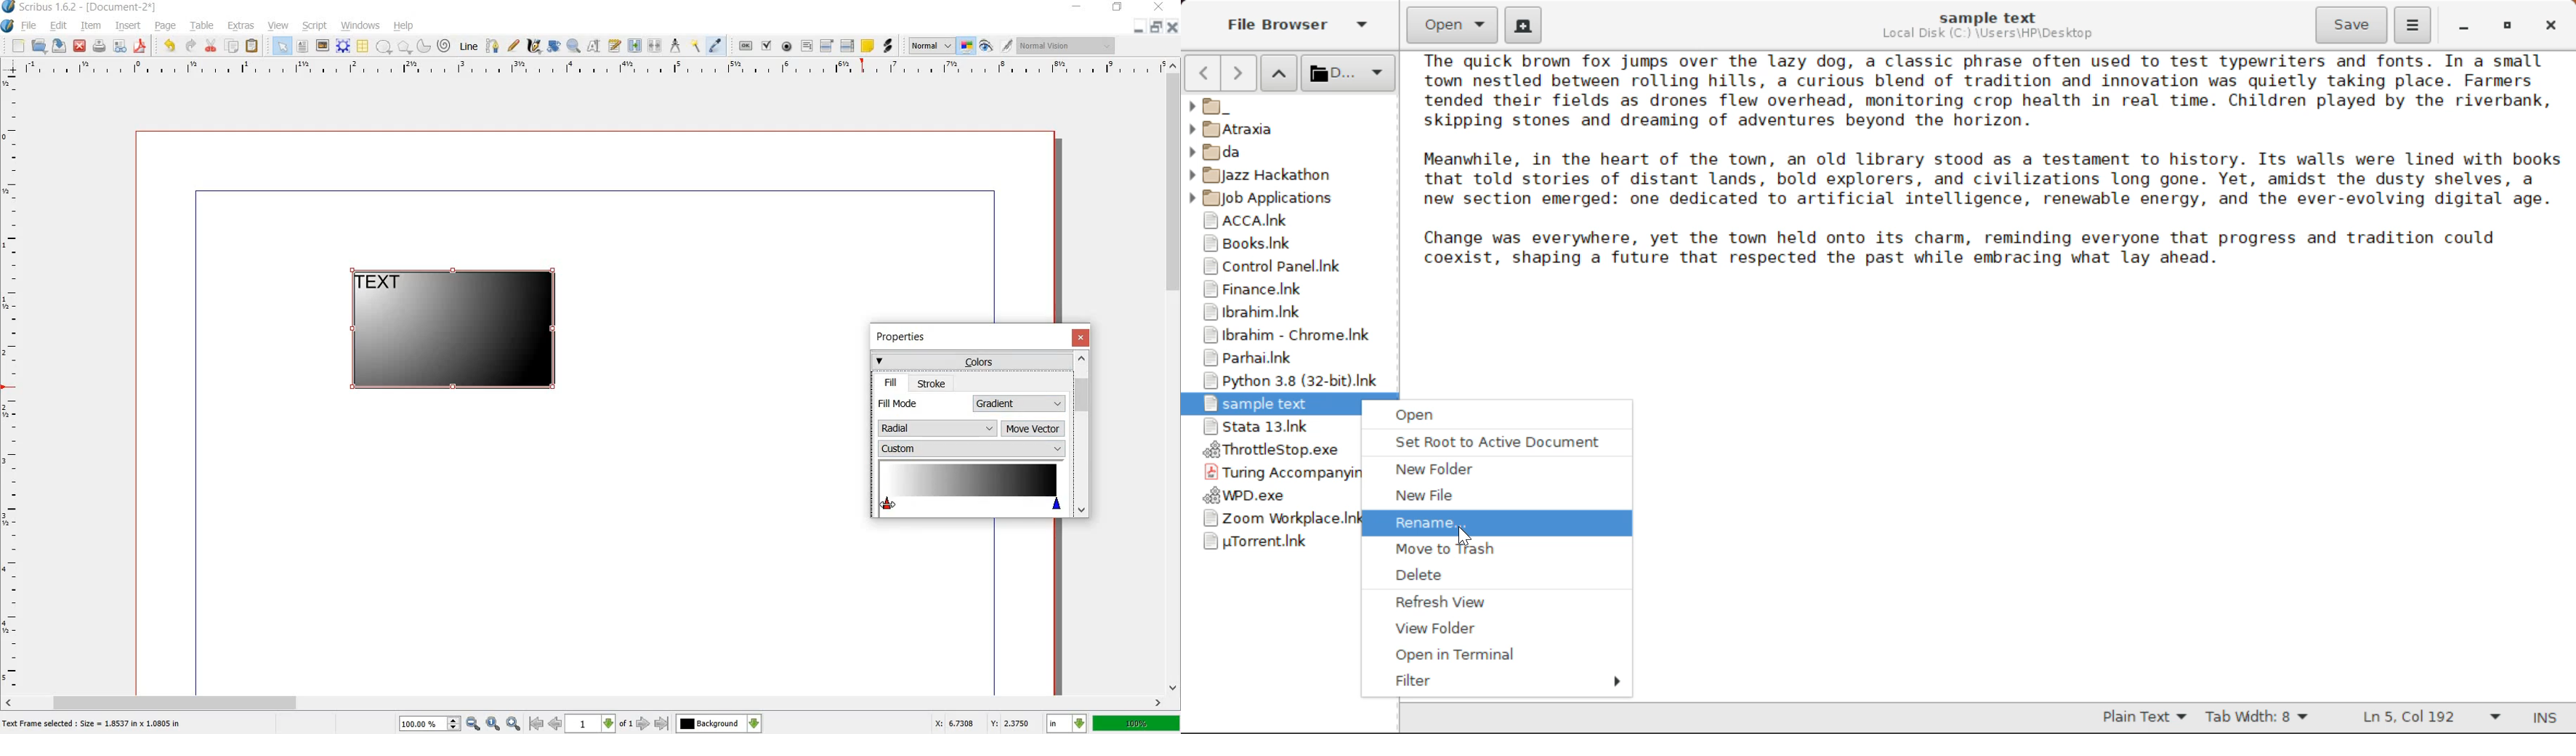 Image resolution: width=2576 pixels, height=756 pixels. Describe the element at coordinates (1987, 17) in the screenshot. I see `sample text File Name` at that location.